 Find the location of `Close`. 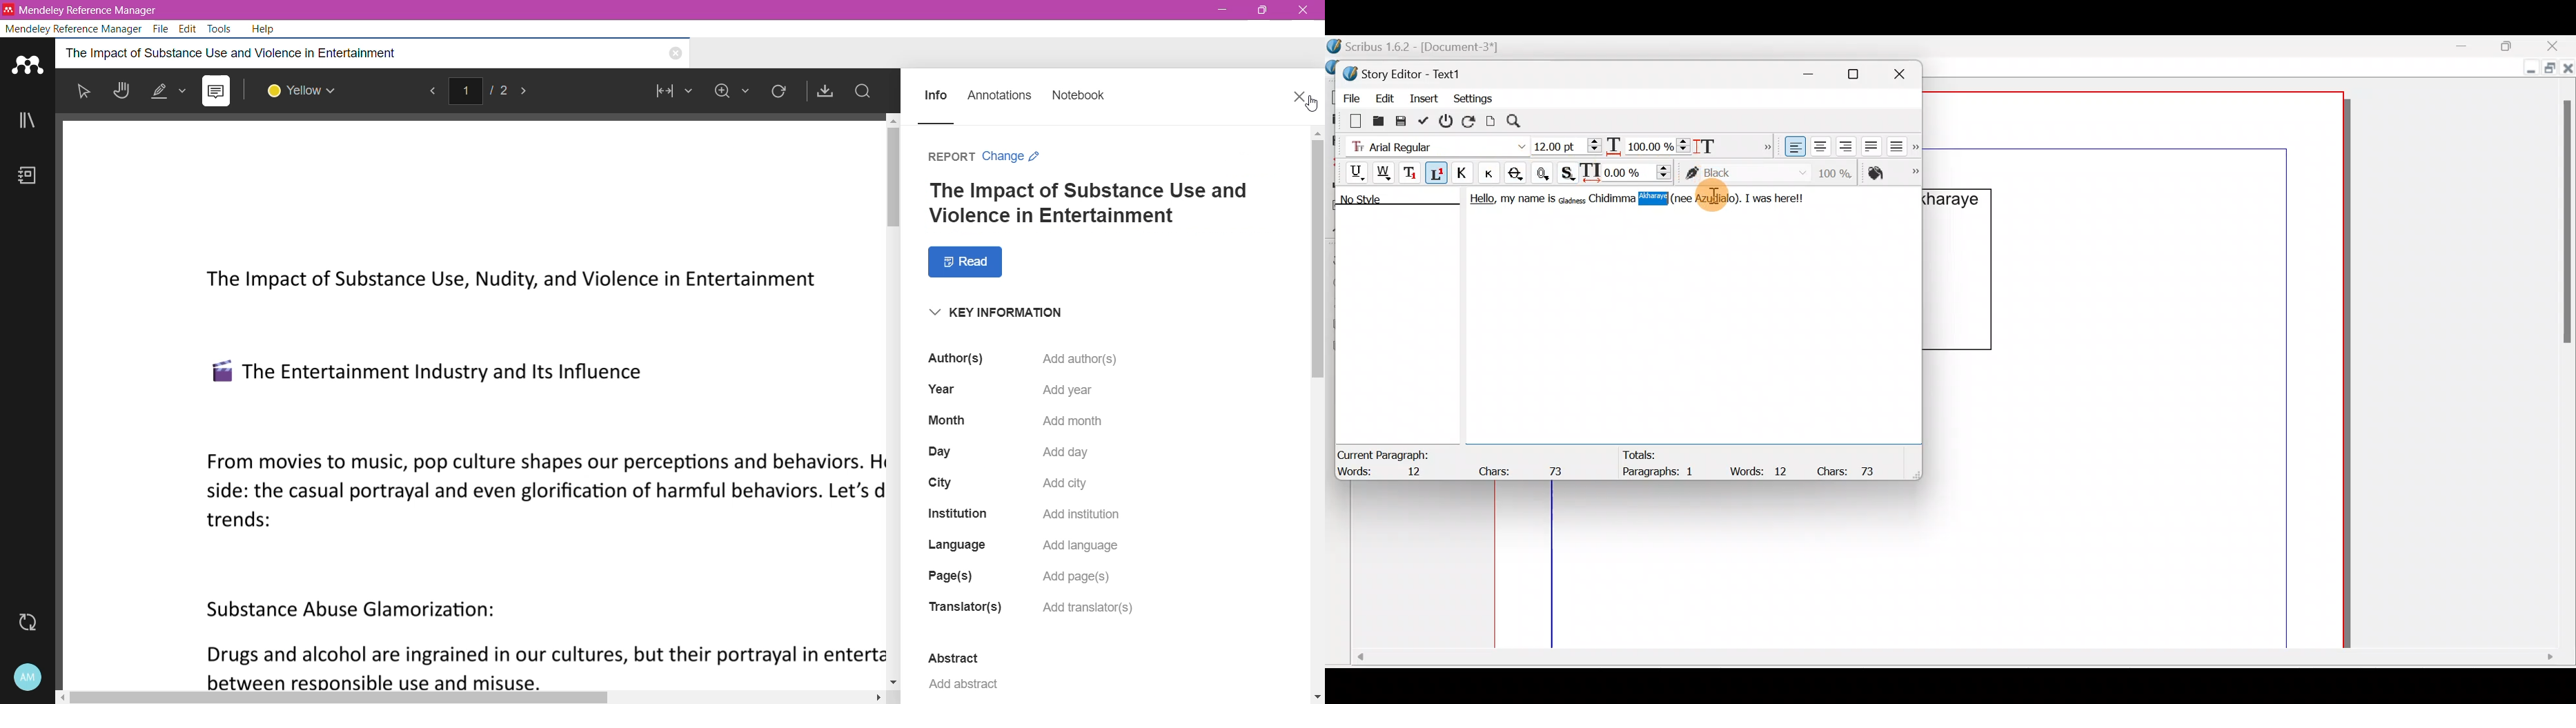

Close is located at coordinates (2568, 71).